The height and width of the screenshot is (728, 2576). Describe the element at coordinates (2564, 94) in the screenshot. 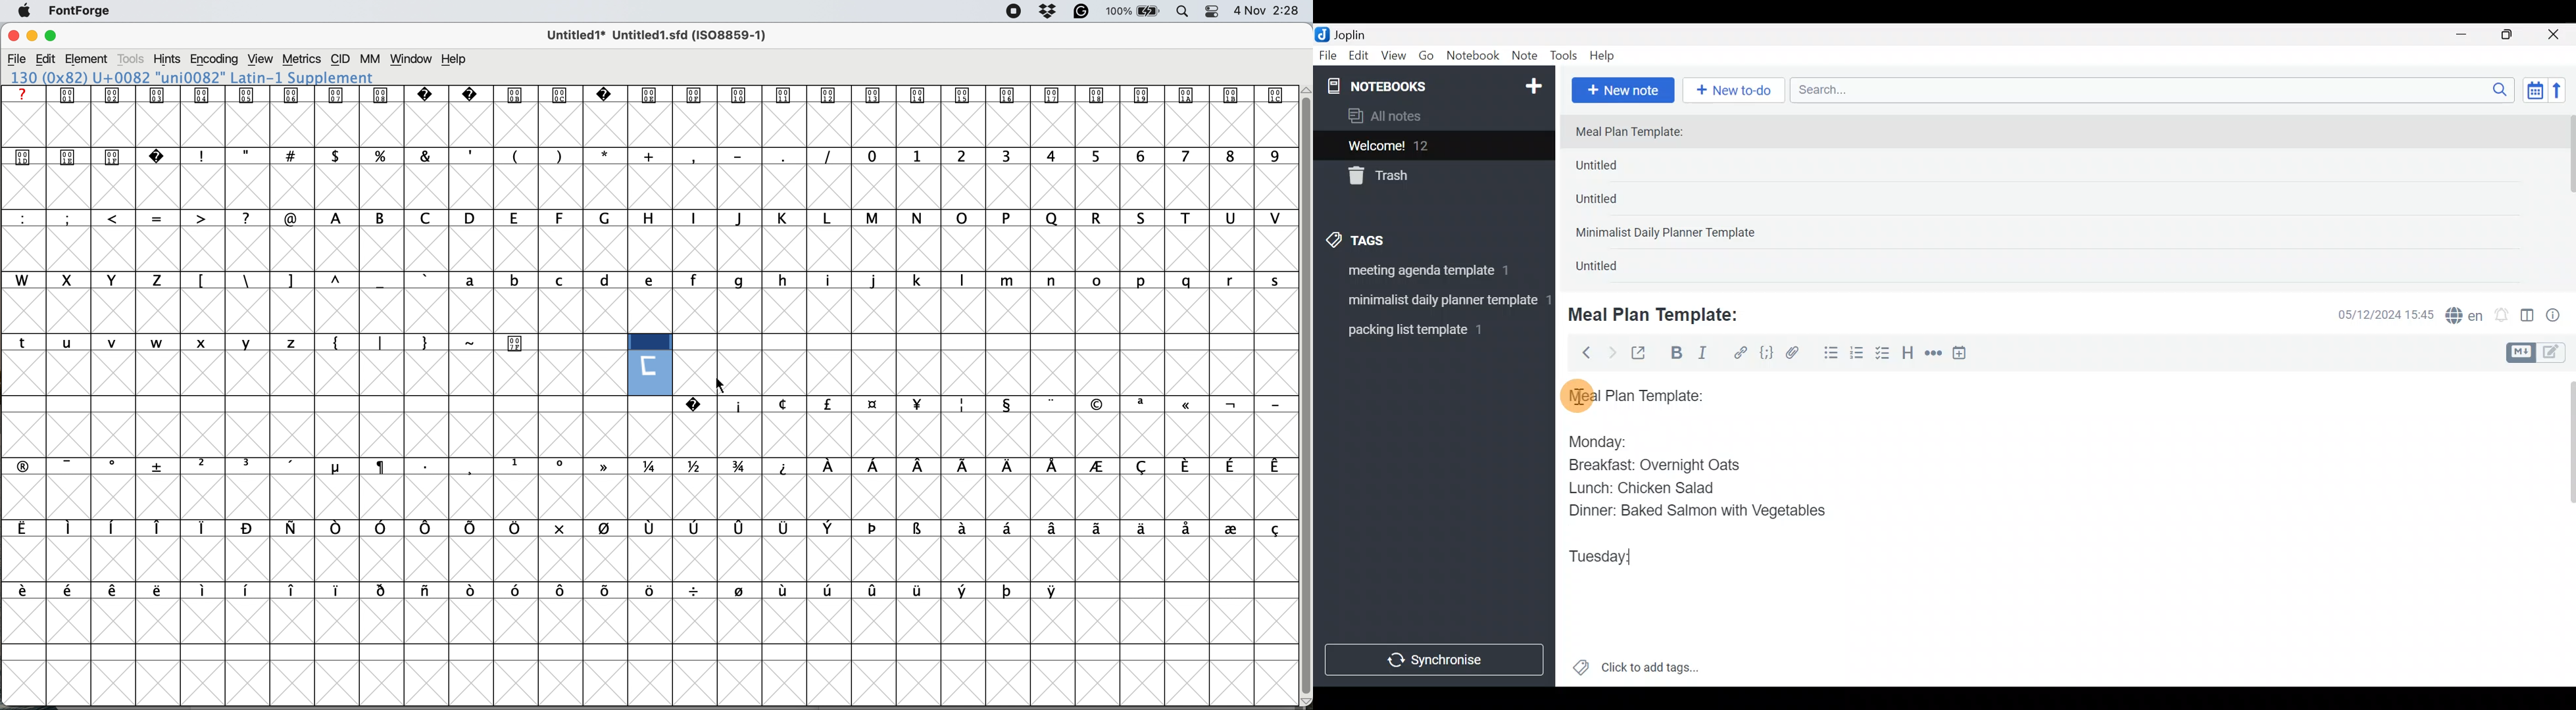

I see `Reverse sort` at that location.